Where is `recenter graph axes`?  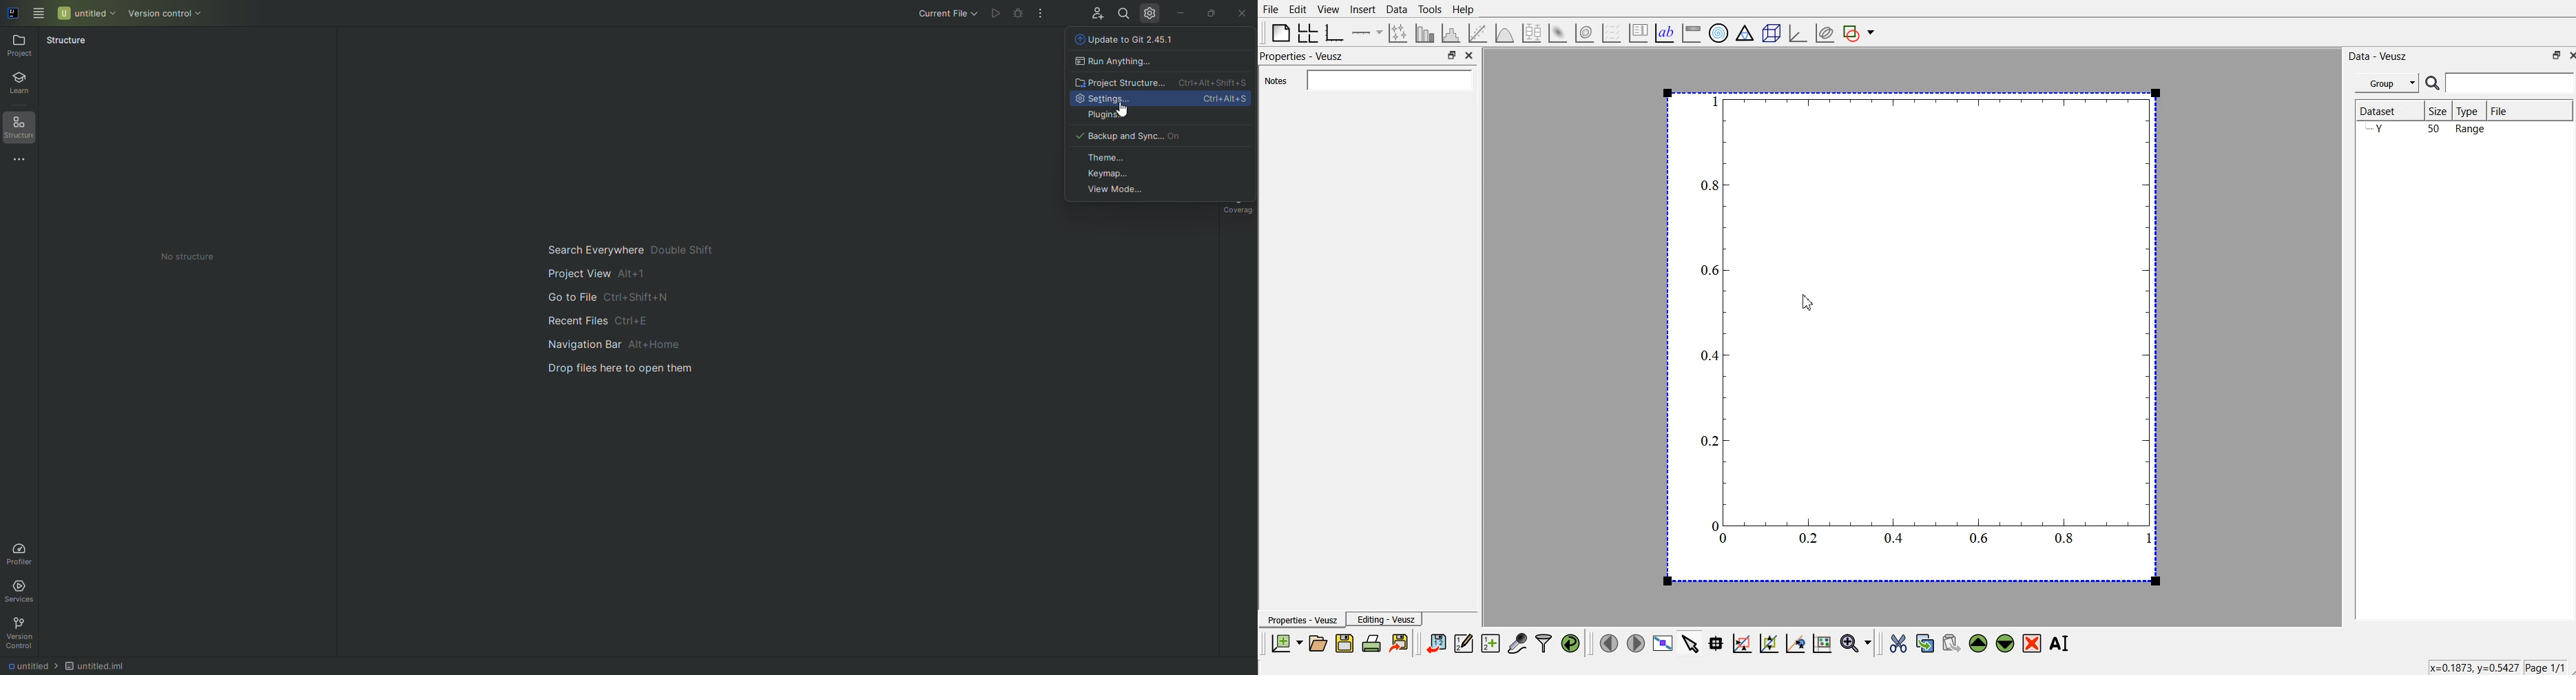
recenter graph axes is located at coordinates (1795, 643).